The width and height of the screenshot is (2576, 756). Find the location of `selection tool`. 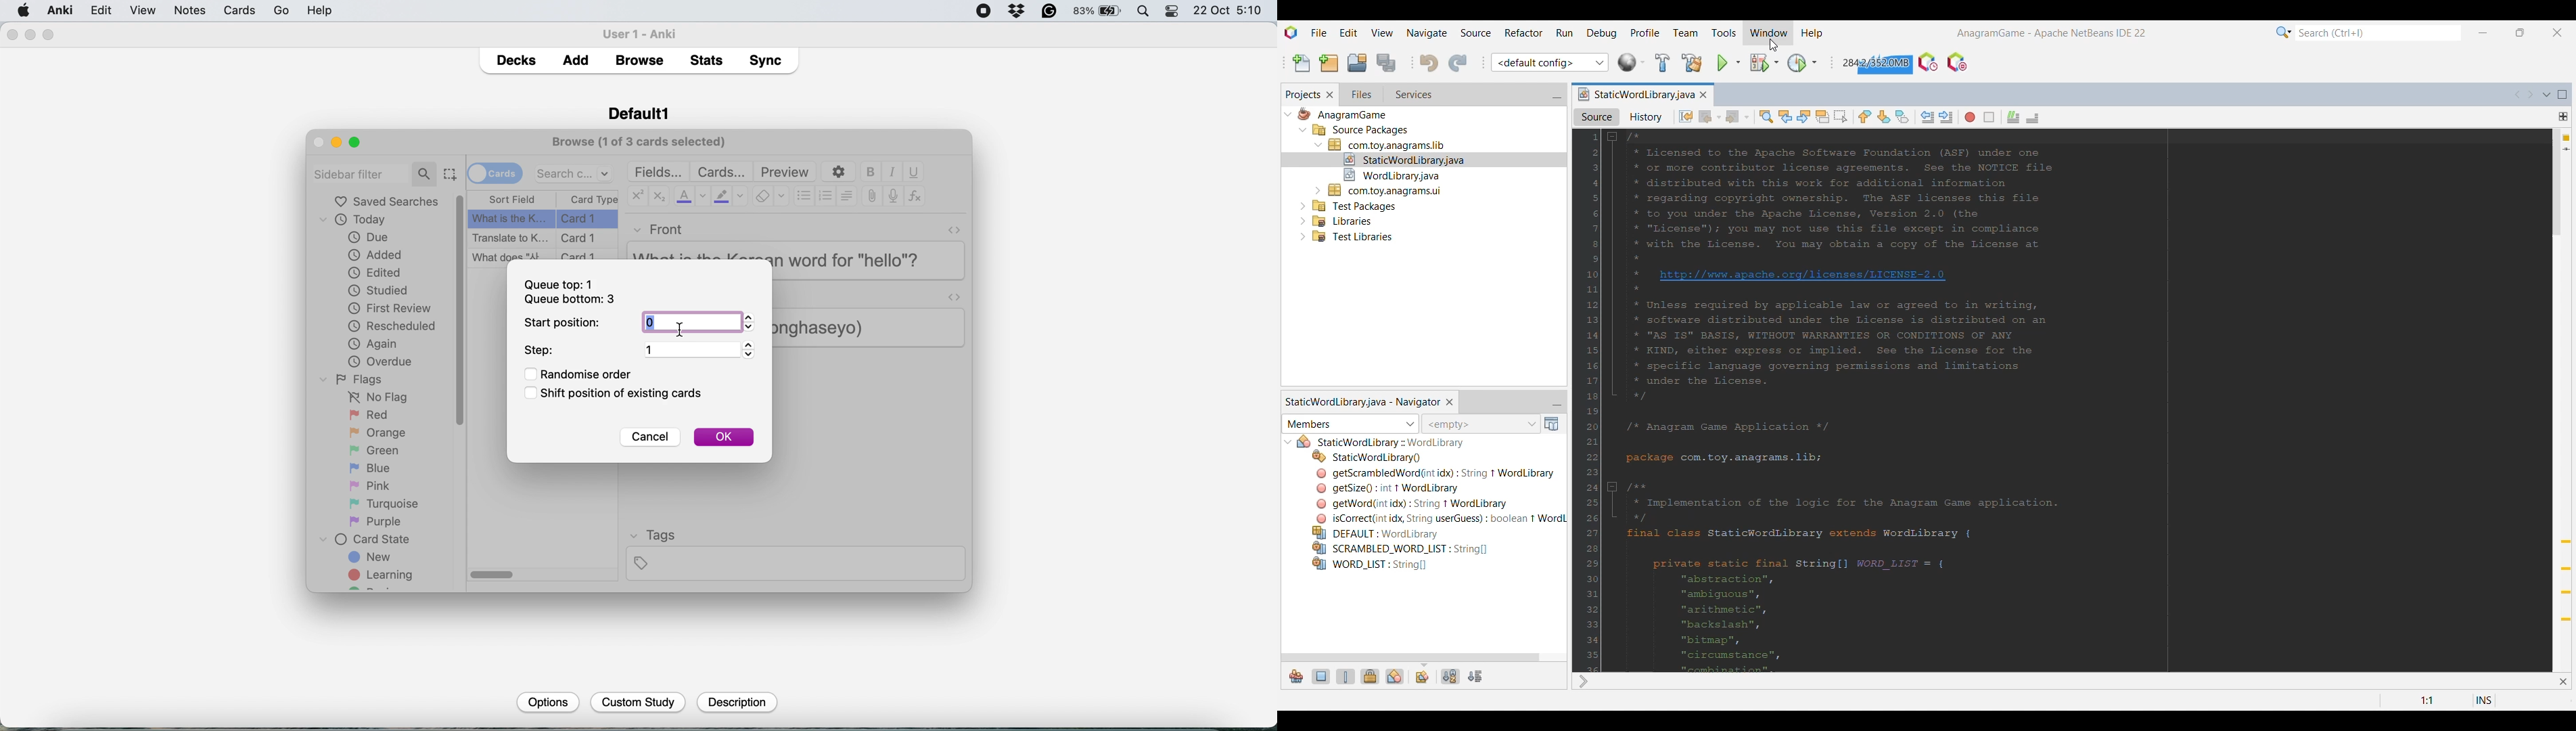

selection tool is located at coordinates (450, 174).